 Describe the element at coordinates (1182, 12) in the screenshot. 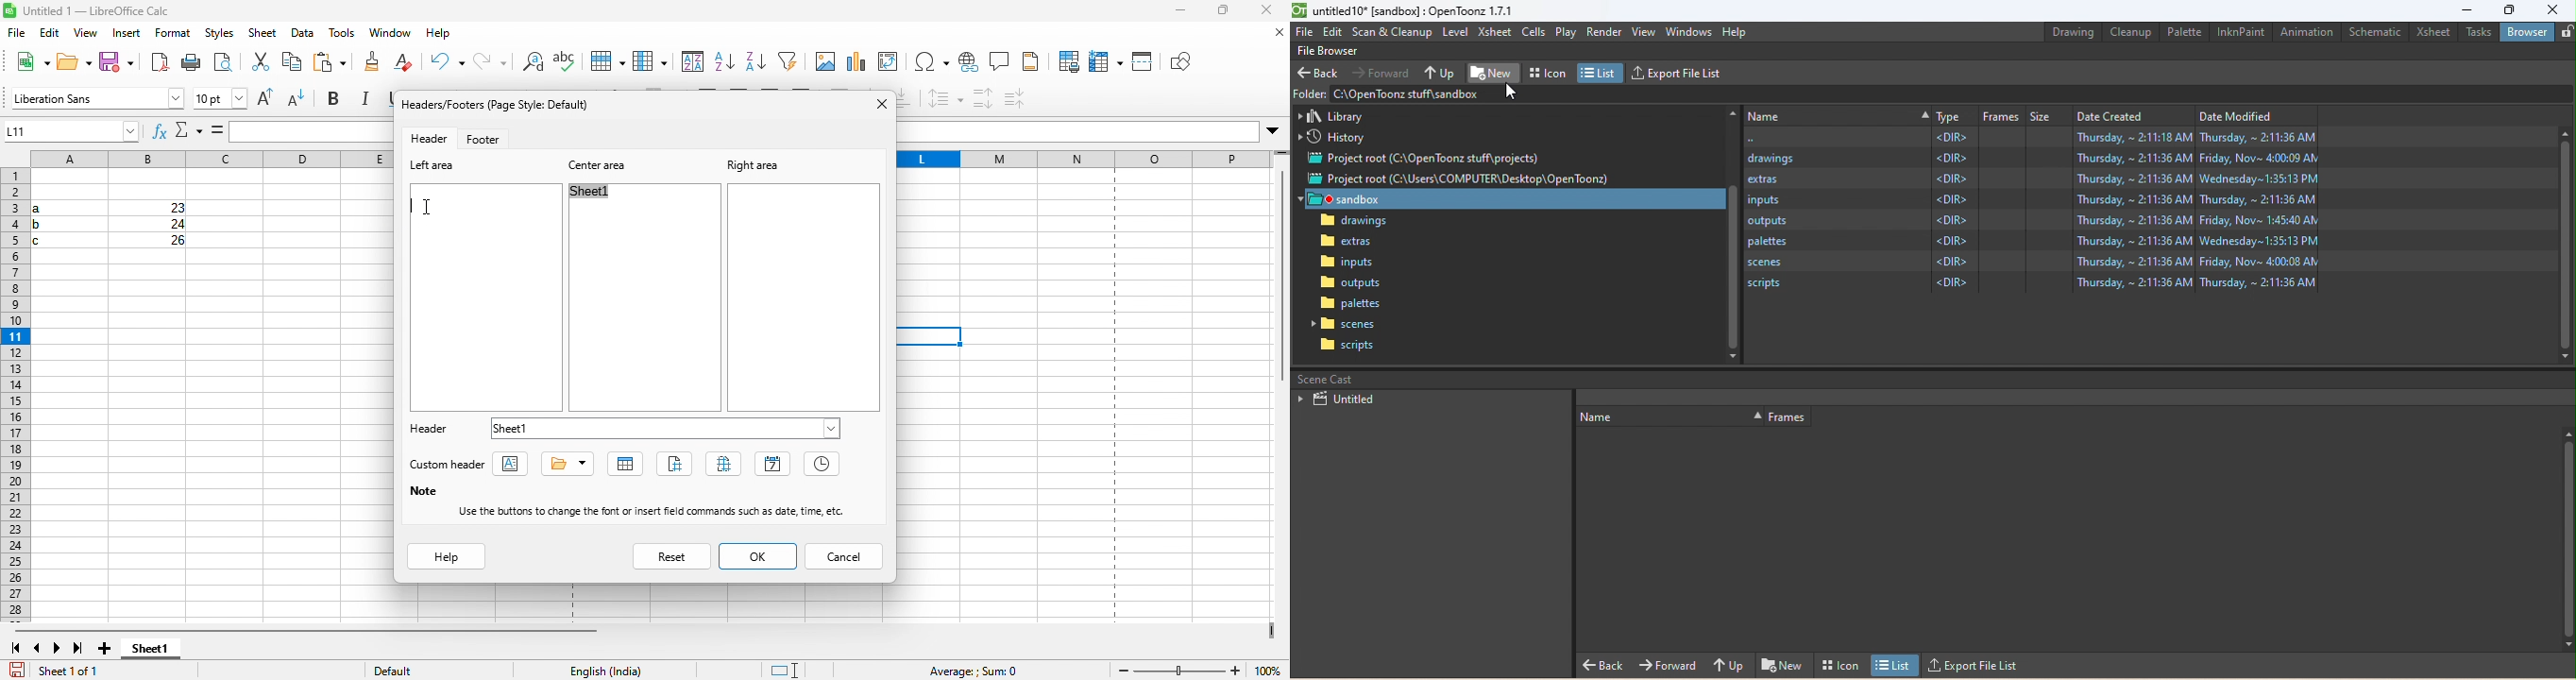

I see `minimize` at that location.